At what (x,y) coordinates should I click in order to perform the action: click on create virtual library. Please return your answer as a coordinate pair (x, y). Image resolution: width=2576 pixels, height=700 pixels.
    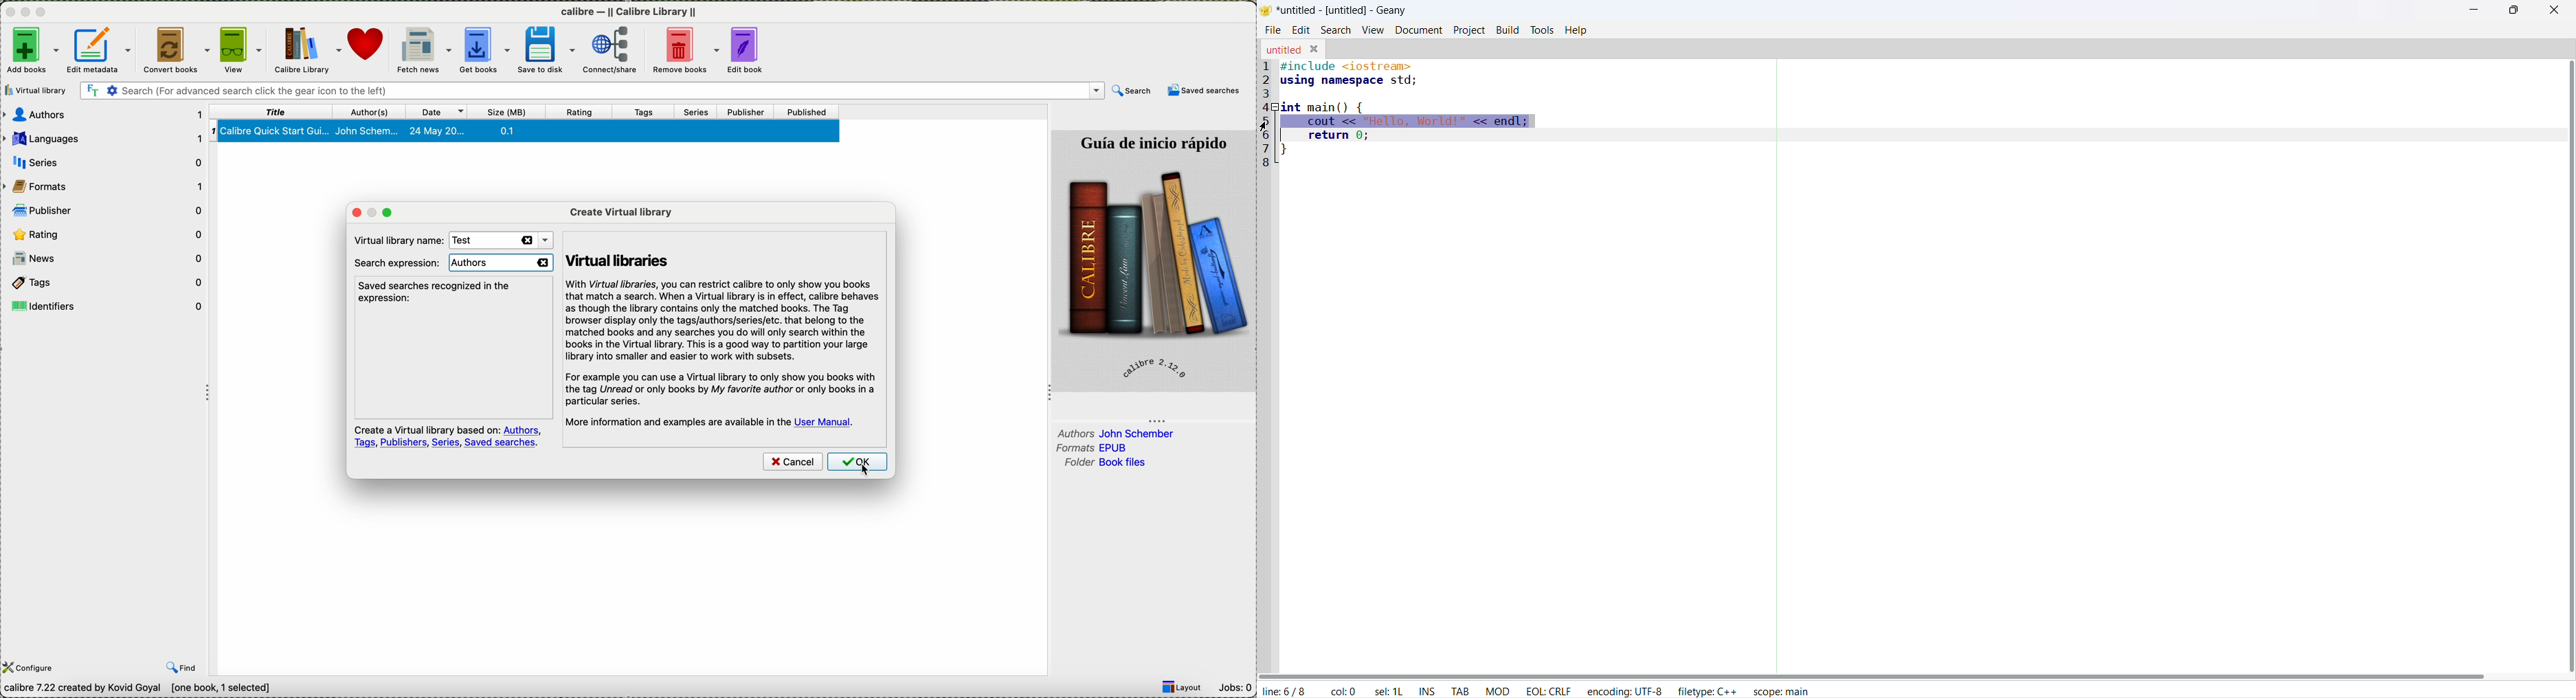
    Looking at the image, I should click on (621, 211).